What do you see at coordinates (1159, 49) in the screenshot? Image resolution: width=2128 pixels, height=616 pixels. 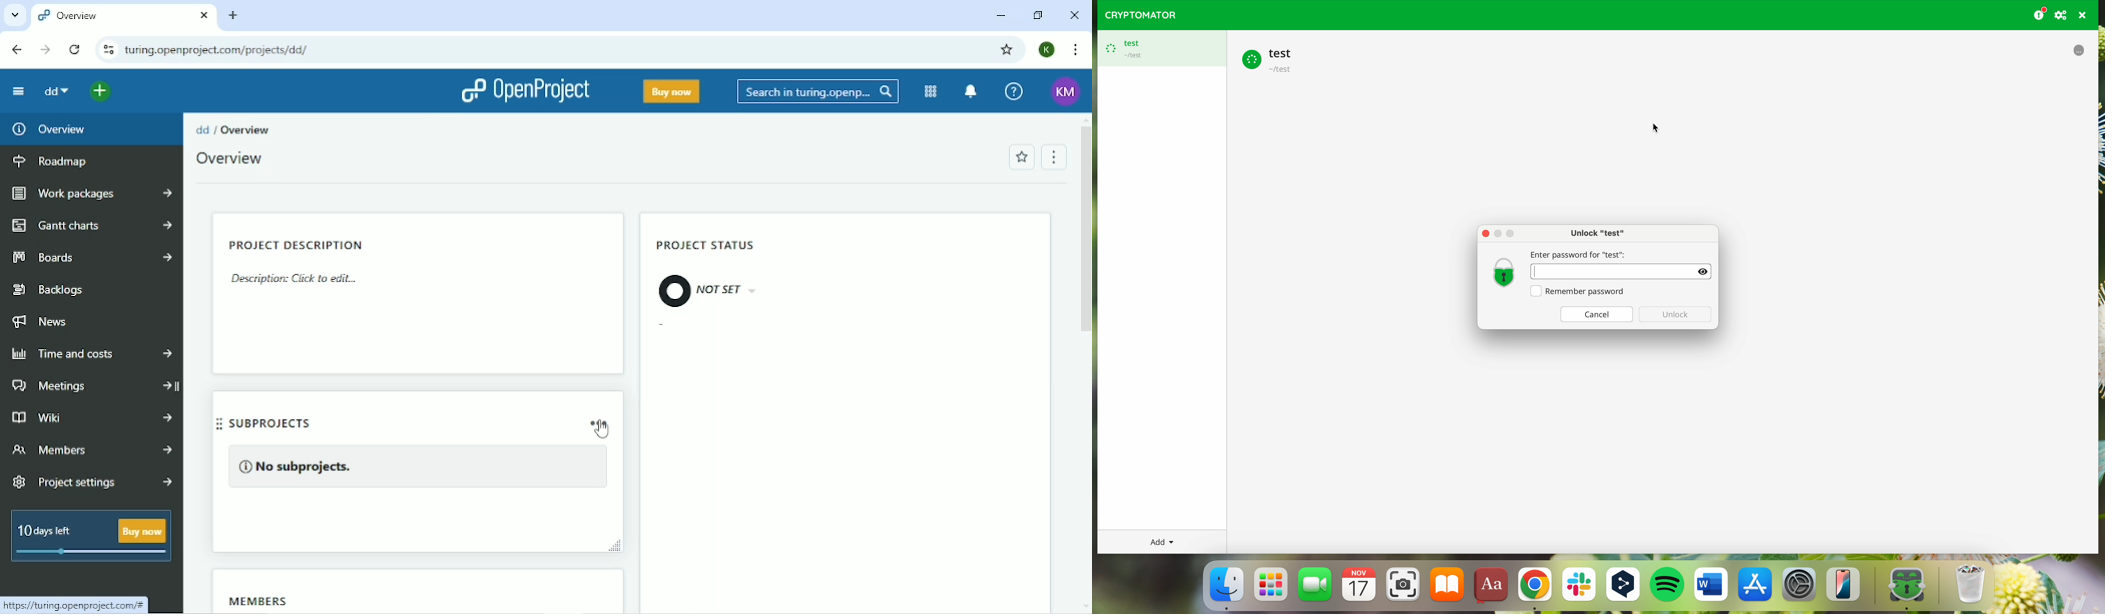 I see `test vault` at bounding box center [1159, 49].